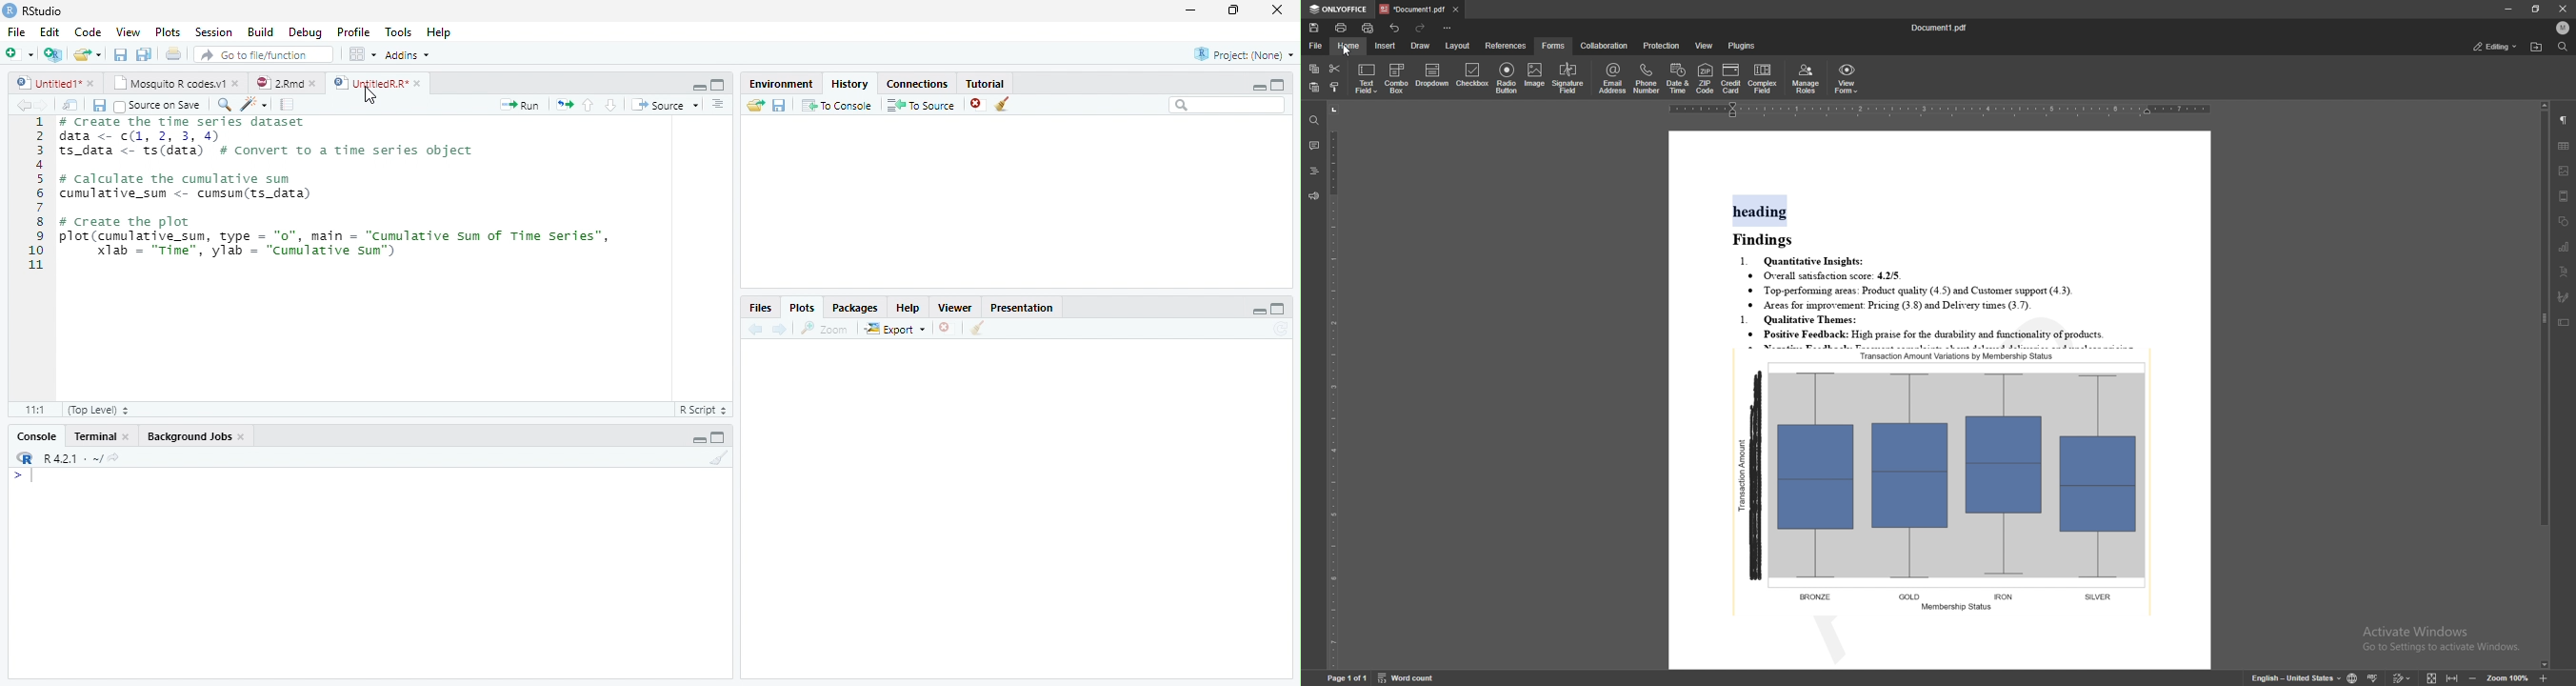  I want to click on R script, so click(706, 410).